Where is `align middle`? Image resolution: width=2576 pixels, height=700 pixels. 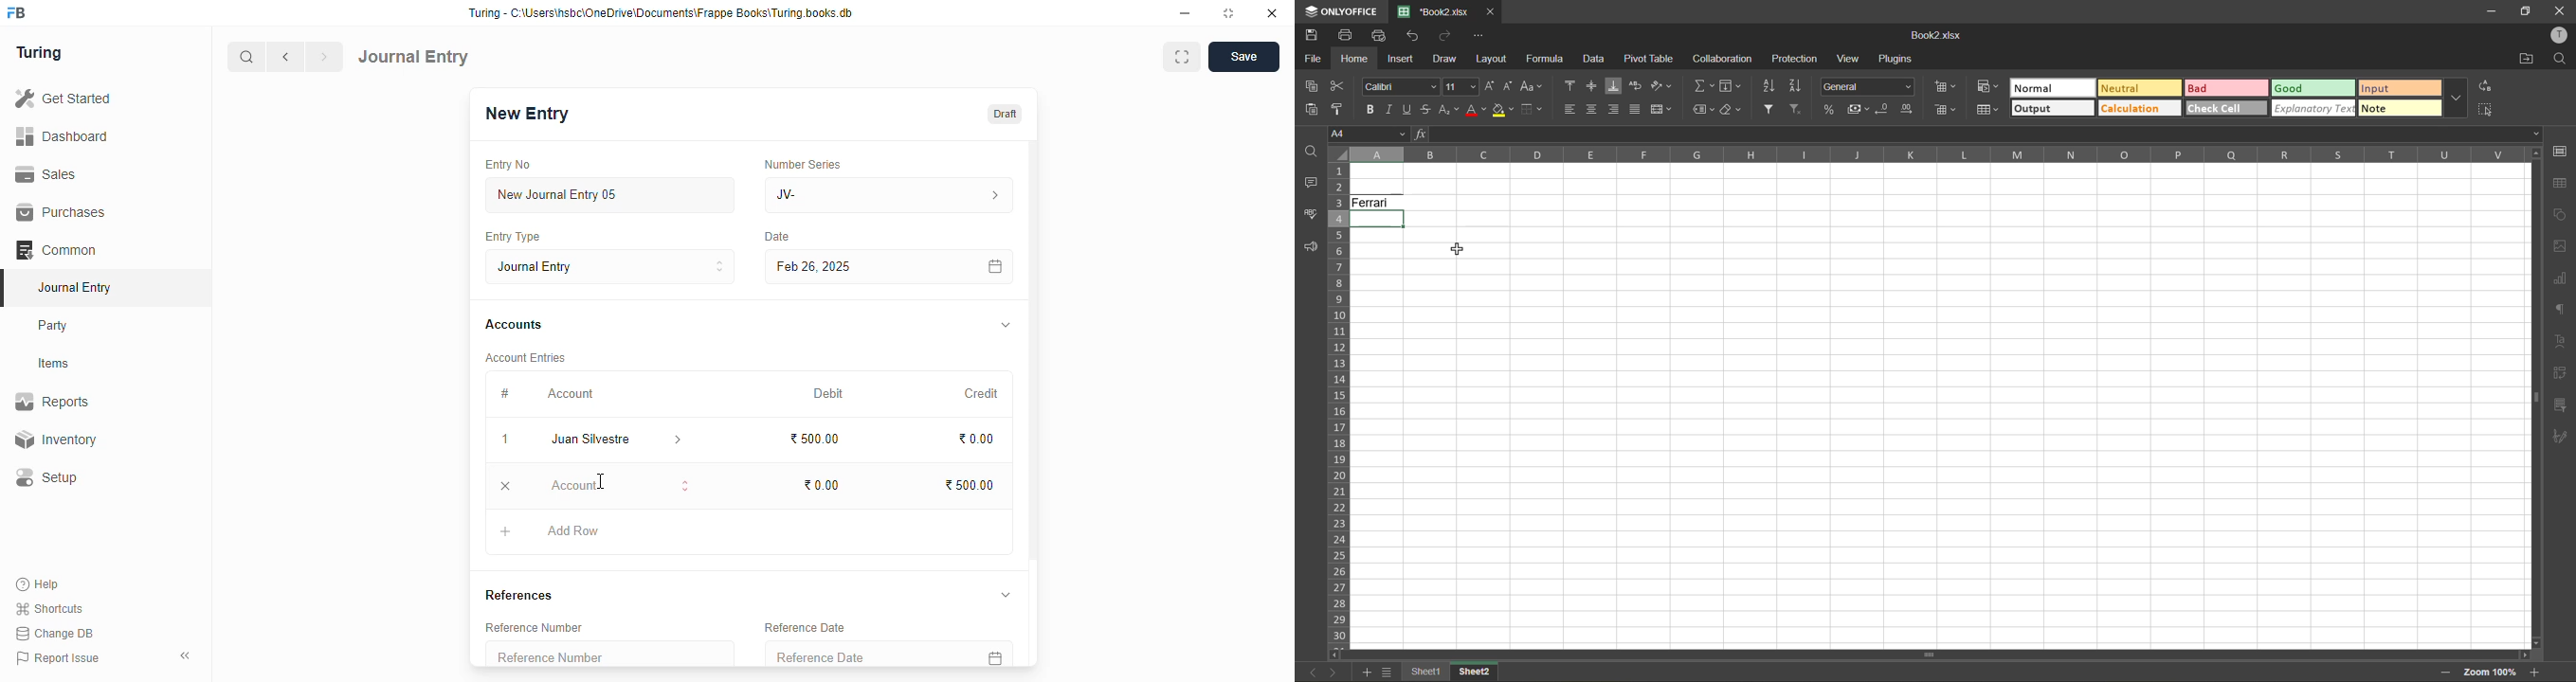
align middle is located at coordinates (1592, 85).